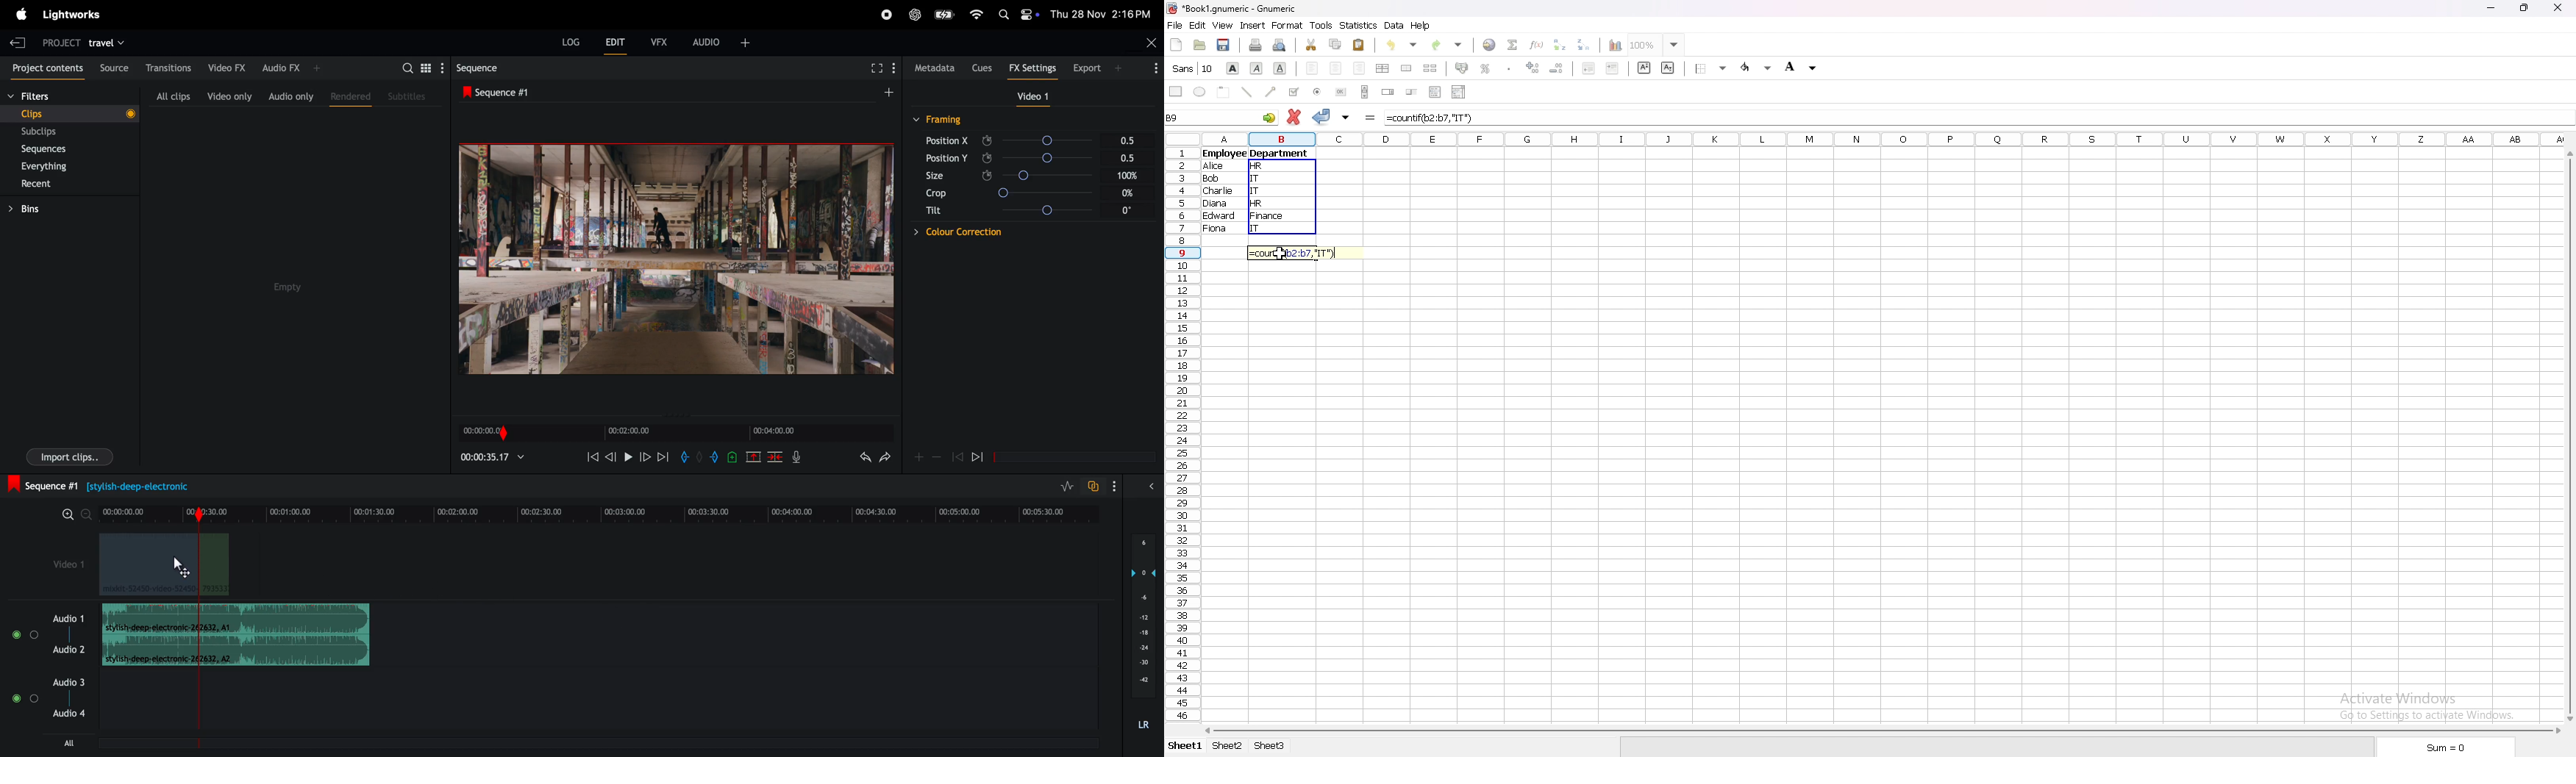 The height and width of the screenshot is (784, 2576). I want to click on increase indent, so click(1613, 68).